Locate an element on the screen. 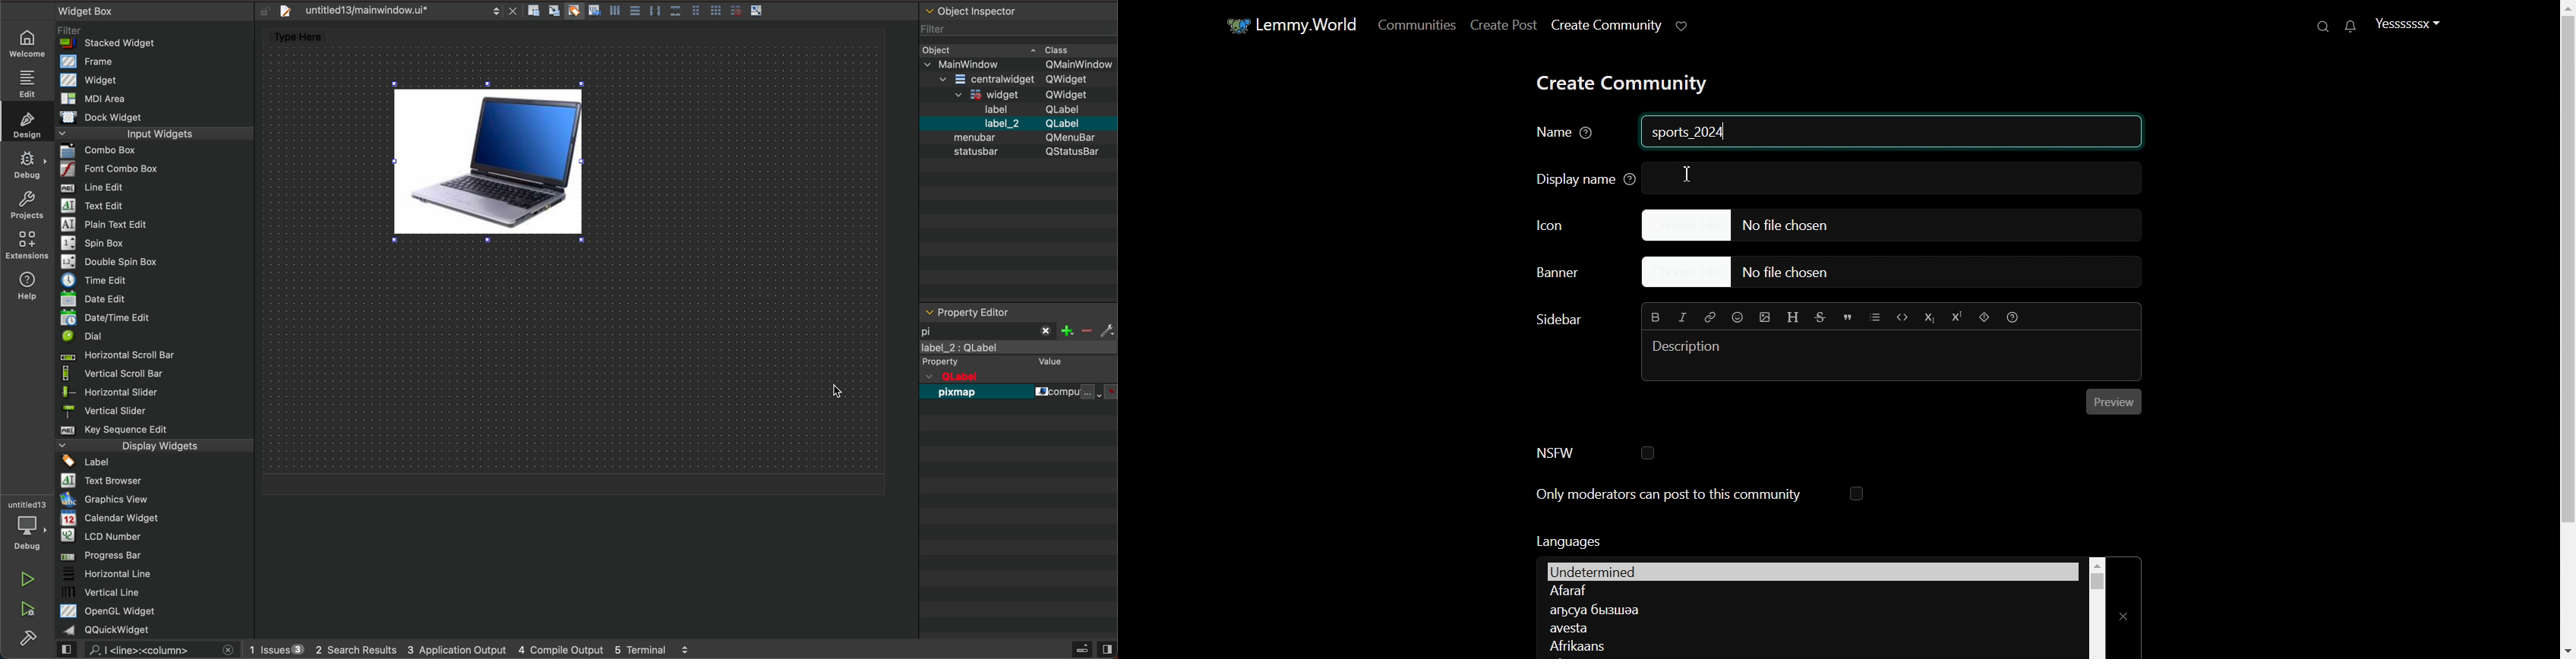 Image resolution: width=2576 pixels, height=672 pixels. type here is located at coordinates (303, 38).